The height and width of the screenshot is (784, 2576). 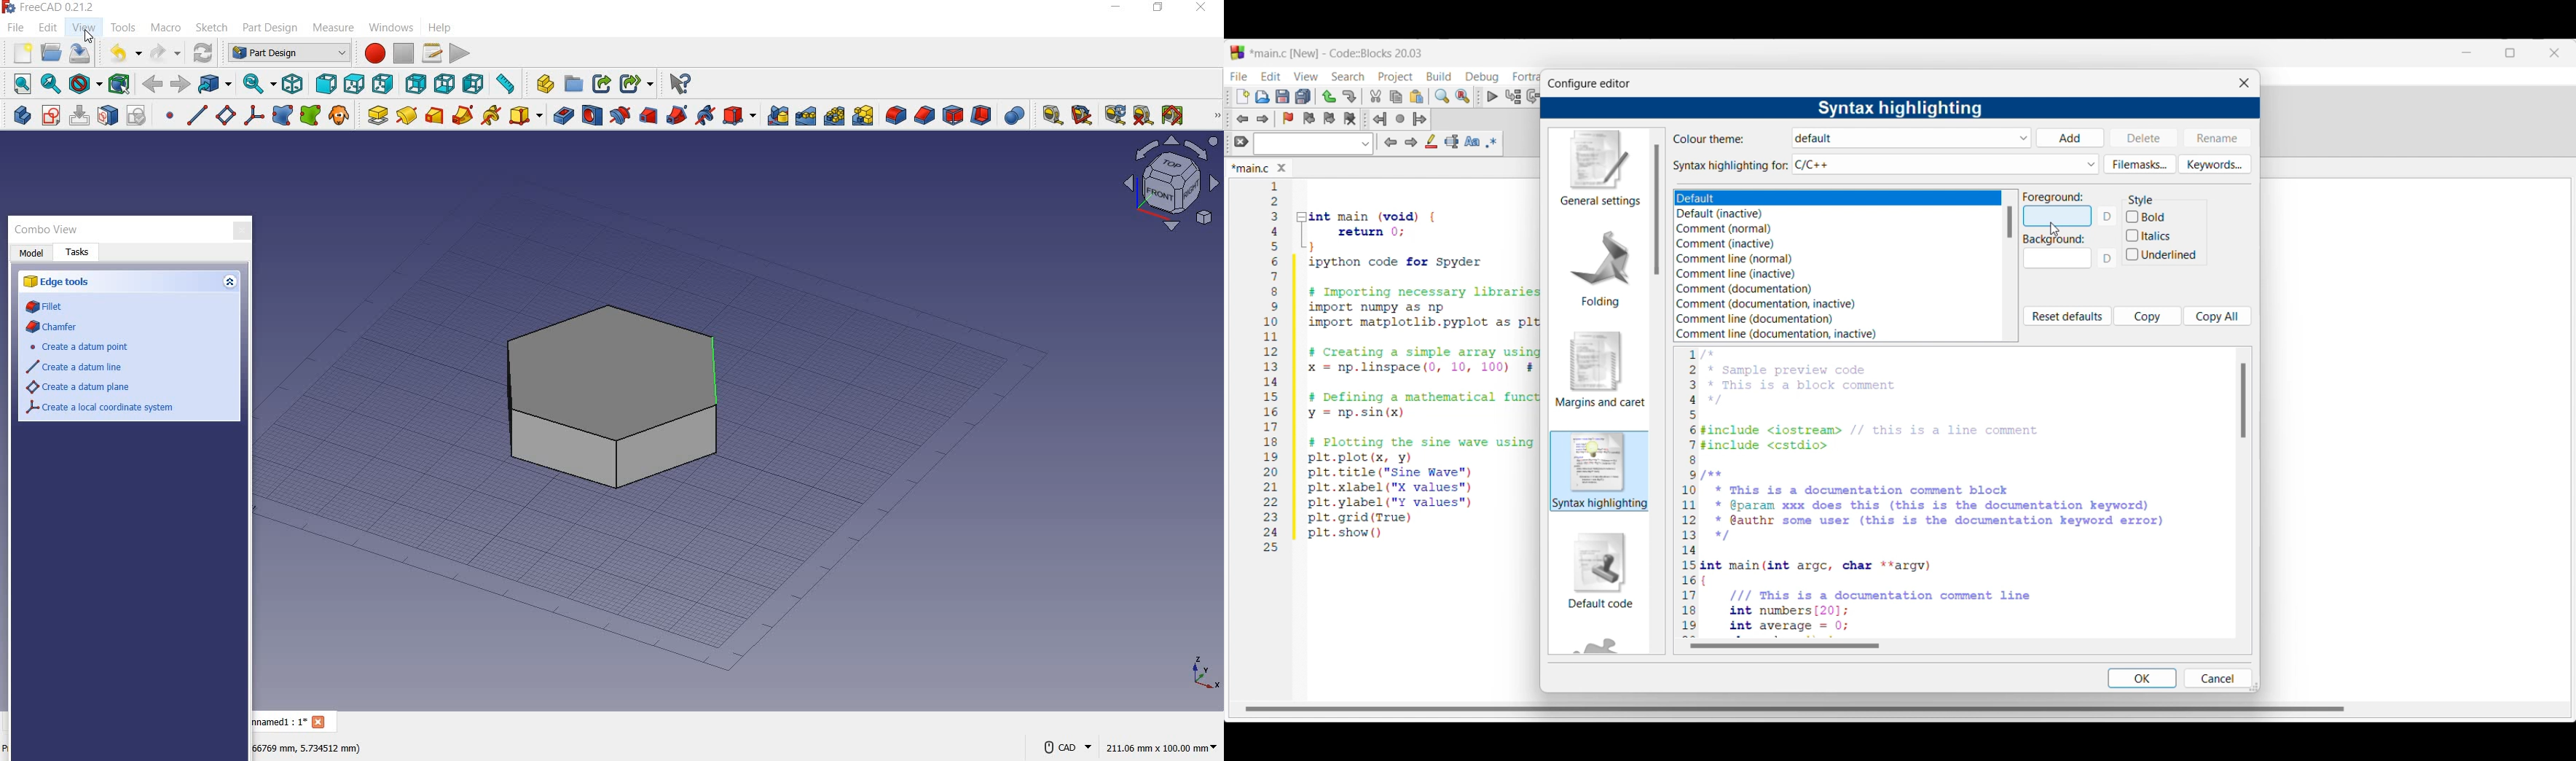 What do you see at coordinates (1442, 96) in the screenshot?
I see `Find` at bounding box center [1442, 96].